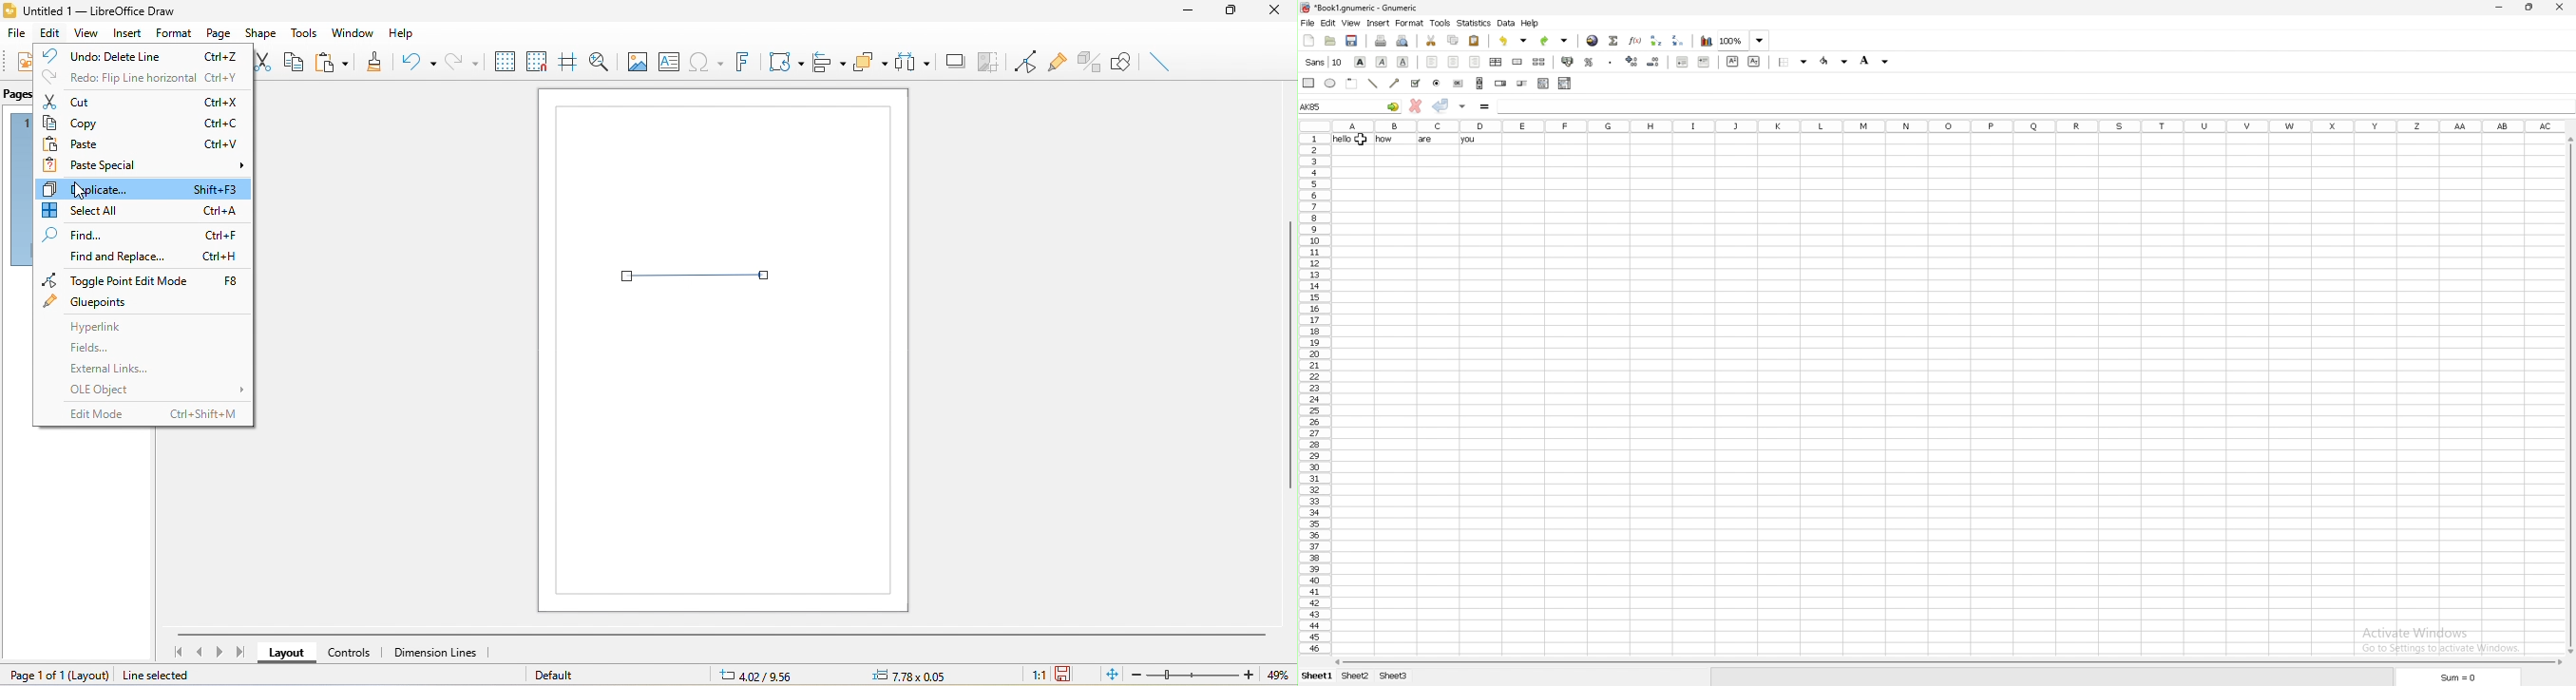 The height and width of the screenshot is (700, 2576). I want to click on file, so click(18, 32).